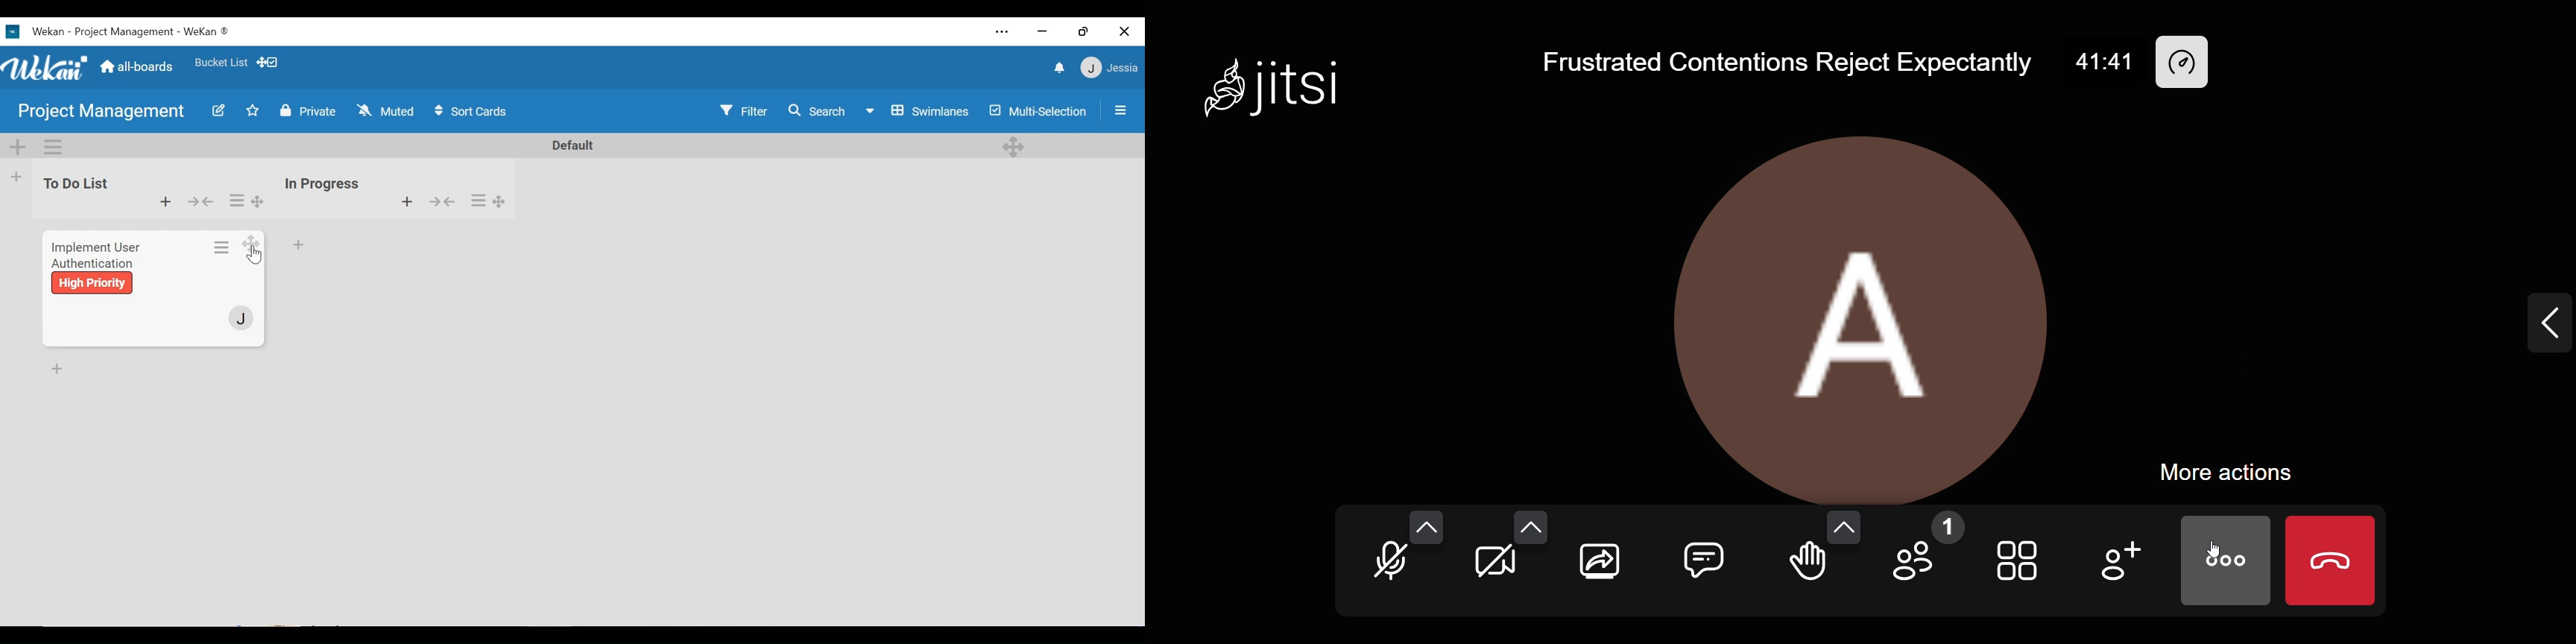  I want to click on collapse, so click(441, 201).